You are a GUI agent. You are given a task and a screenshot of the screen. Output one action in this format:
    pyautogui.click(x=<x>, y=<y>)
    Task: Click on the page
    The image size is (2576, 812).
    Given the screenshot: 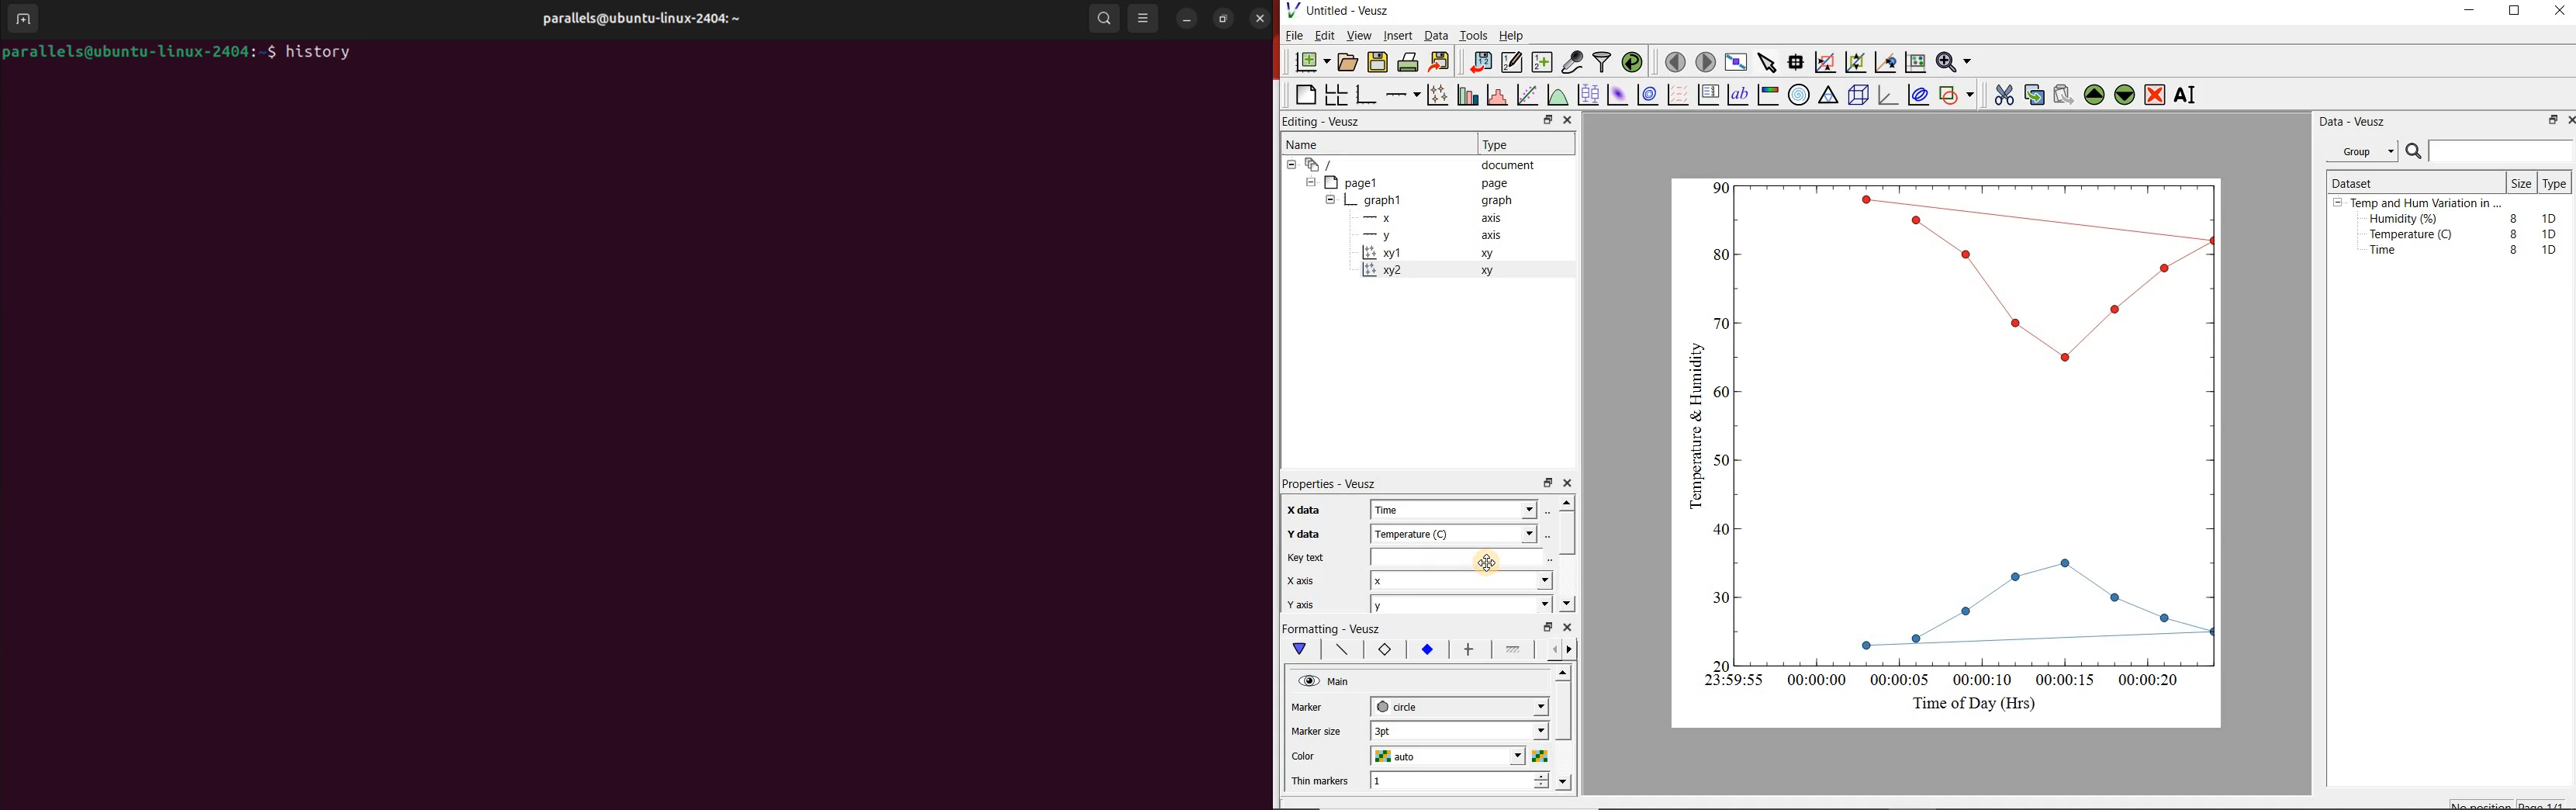 What is the action you would take?
    pyautogui.click(x=1498, y=184)
    